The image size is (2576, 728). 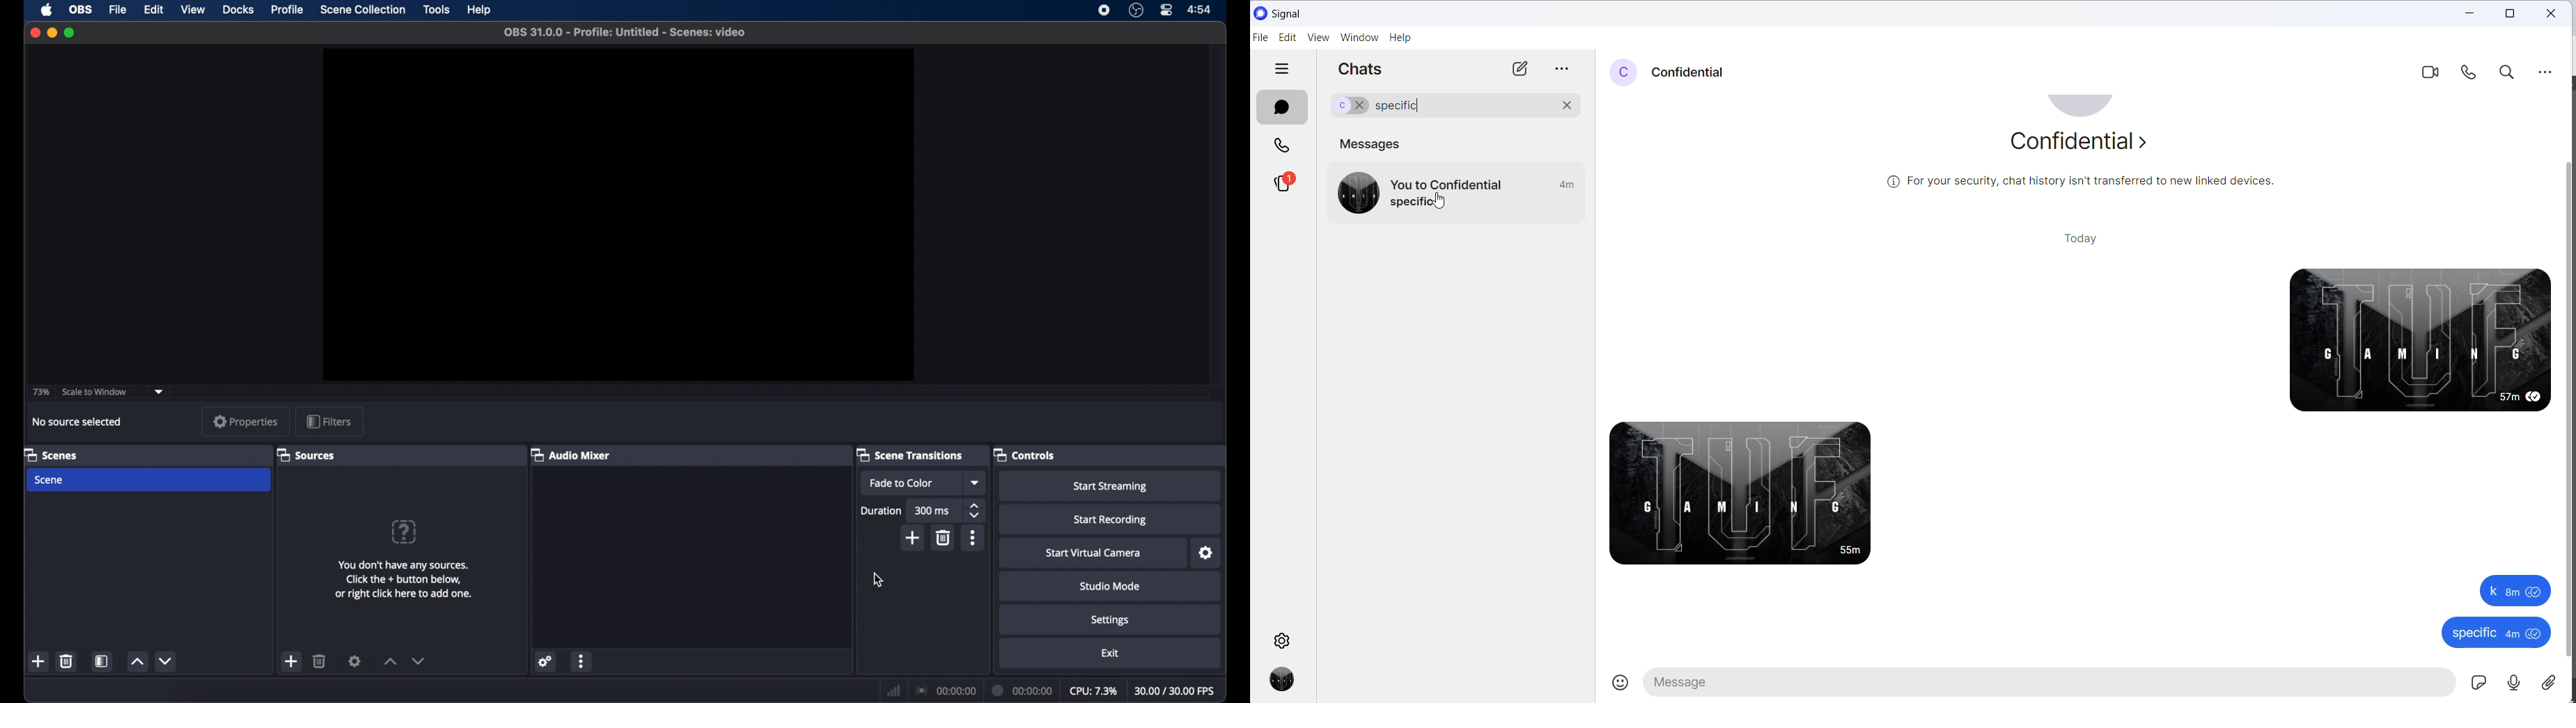 I want to click on controls, so click(x=1024, y=454).